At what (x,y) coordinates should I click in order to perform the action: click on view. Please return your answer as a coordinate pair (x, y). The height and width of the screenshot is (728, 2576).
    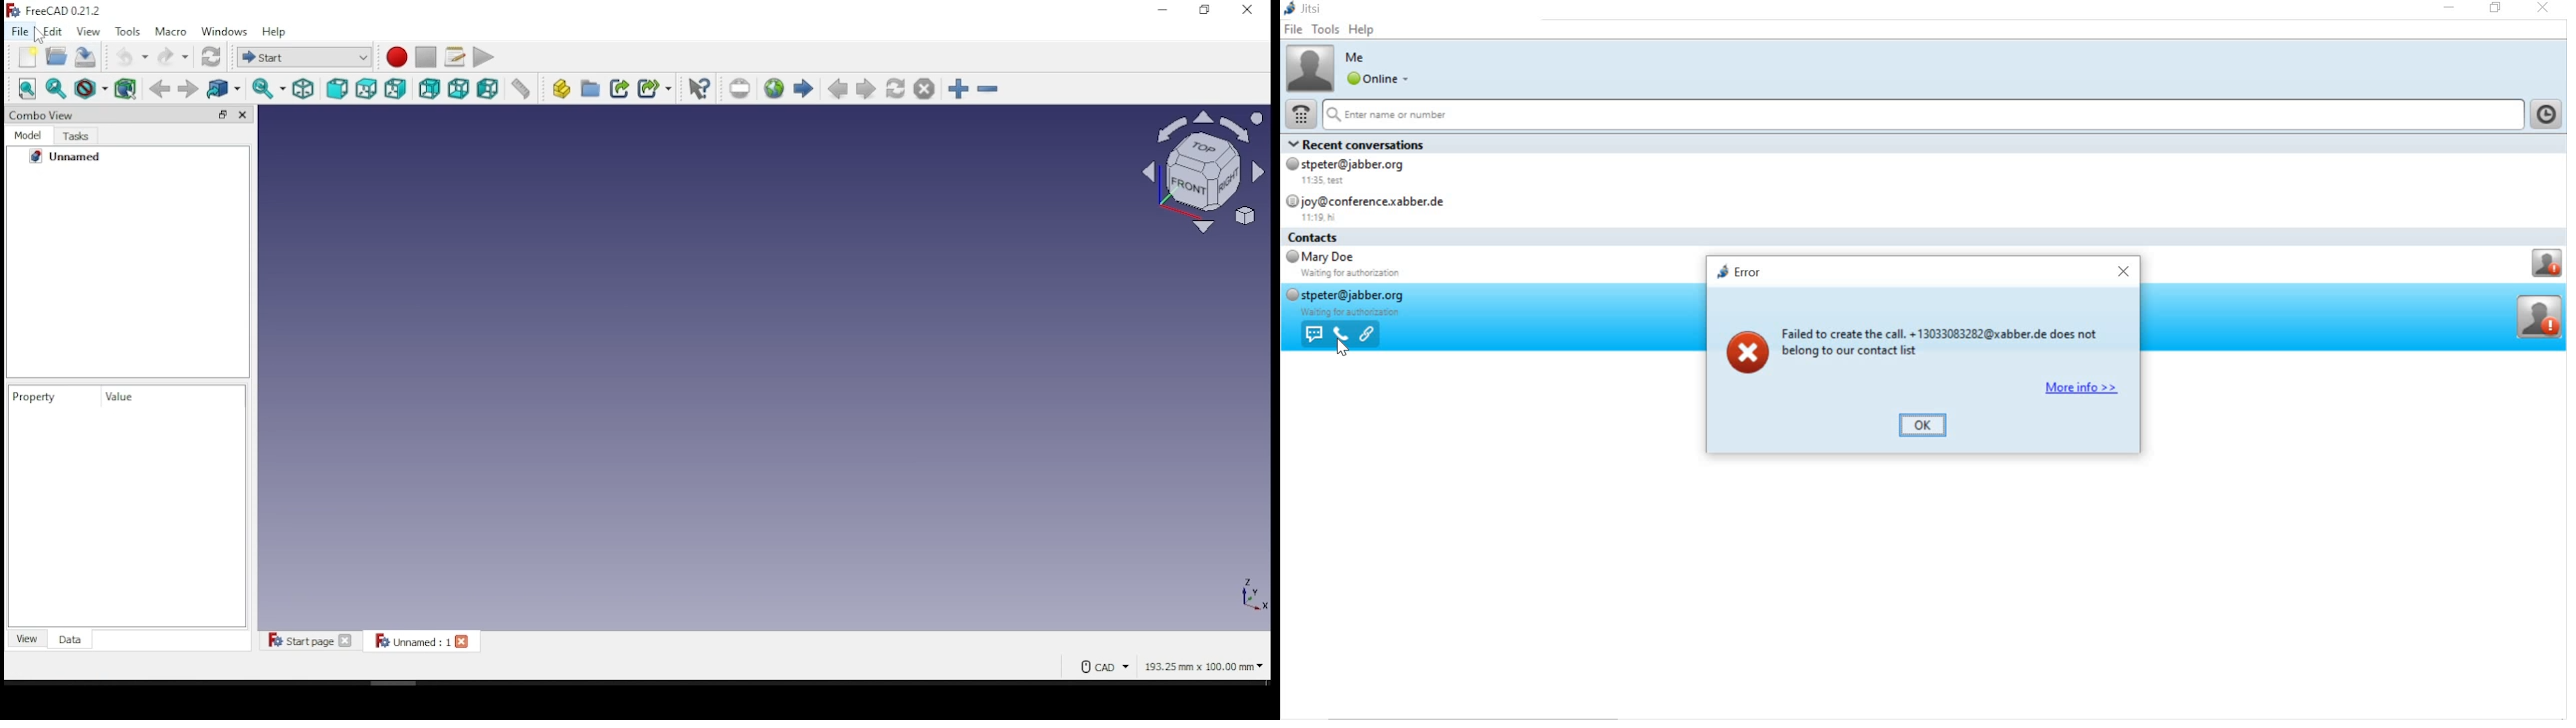
    Looking at the image, I should click on (87, 31).